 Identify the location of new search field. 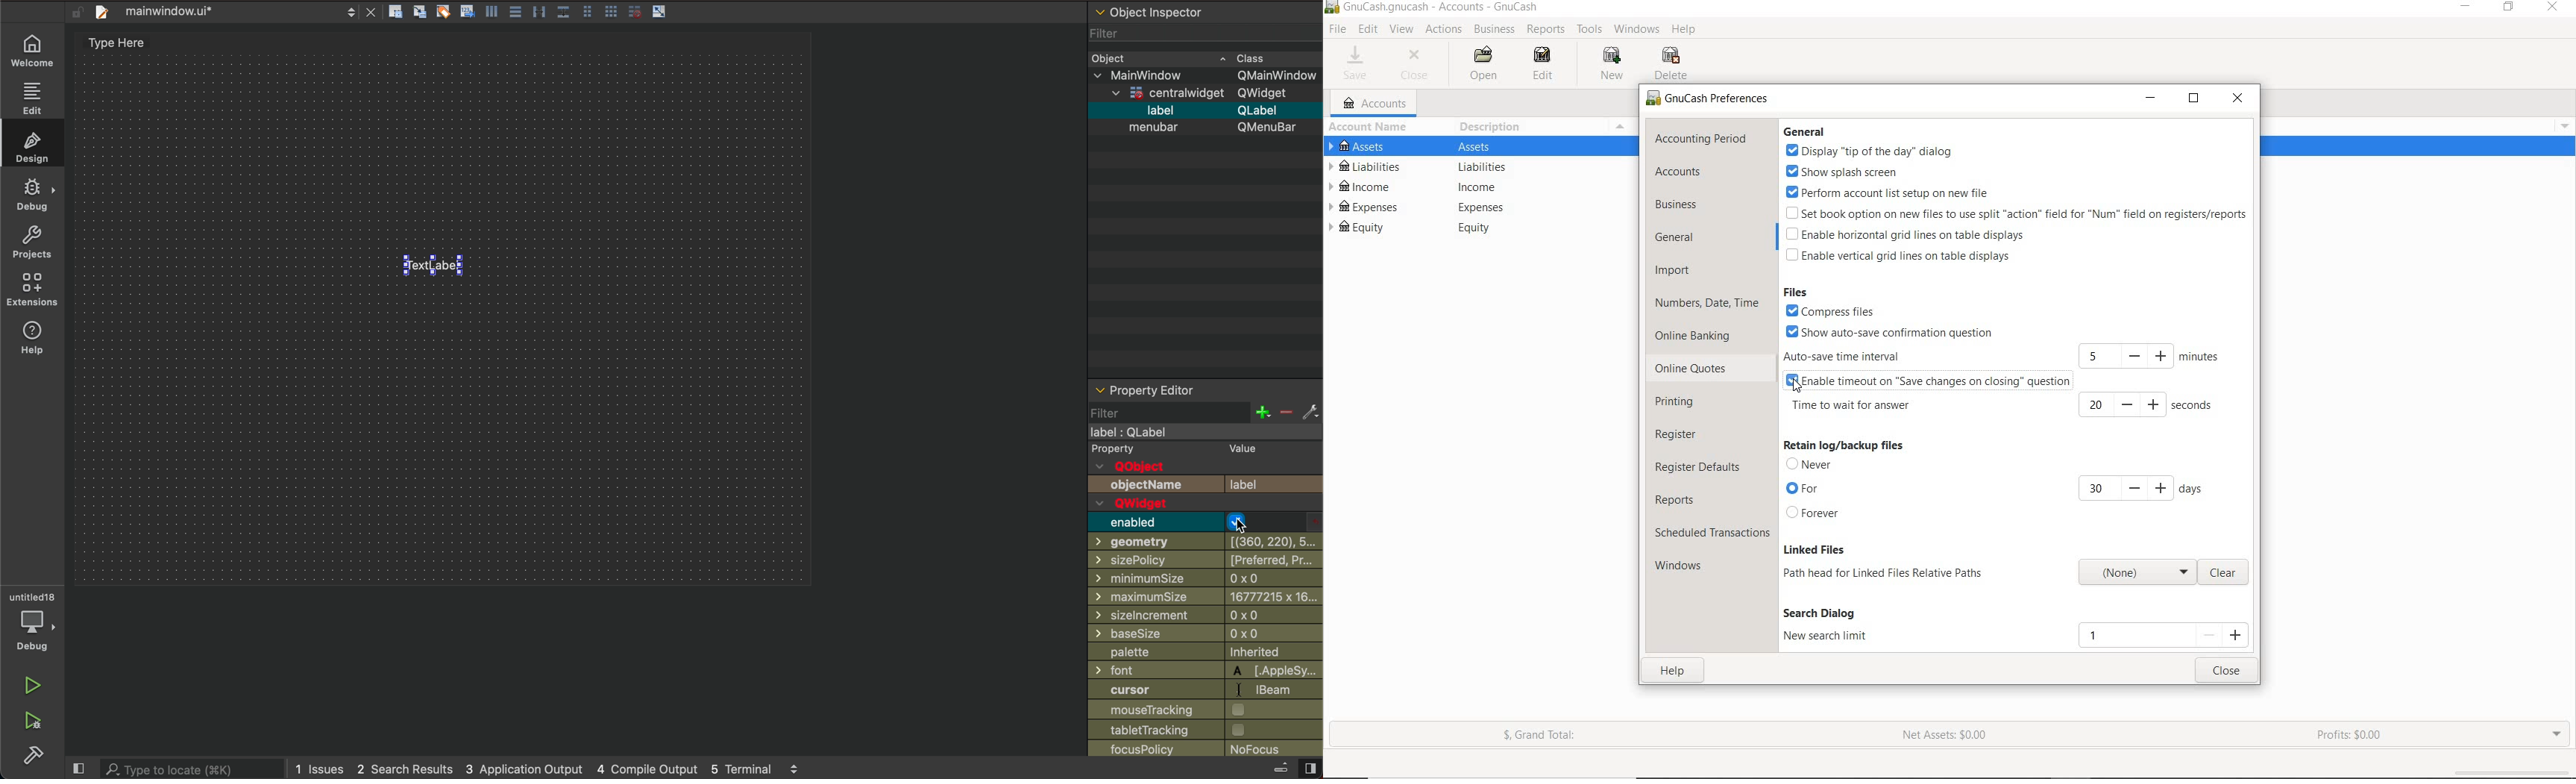
(2164, 634).